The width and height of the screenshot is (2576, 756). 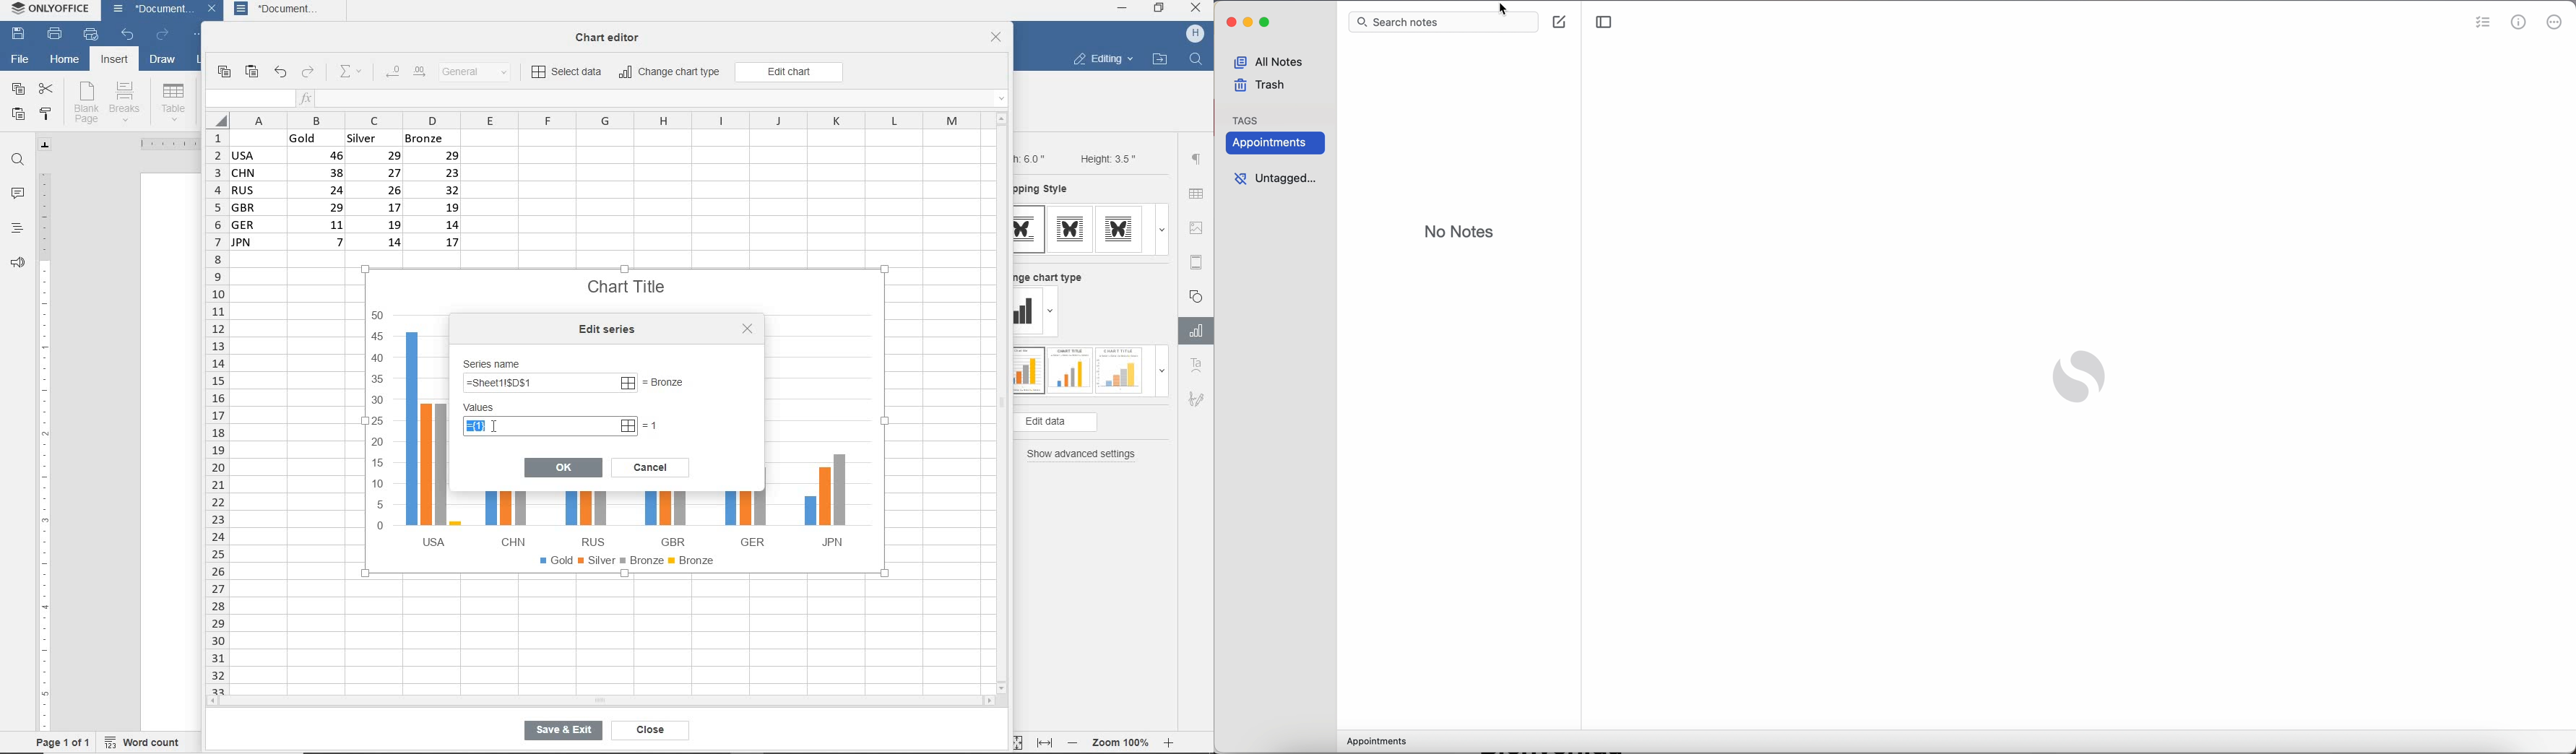 What do you see at coordinates (821, 503) in the screenshot?
I see `JPN` at bounding box center [821, 503].